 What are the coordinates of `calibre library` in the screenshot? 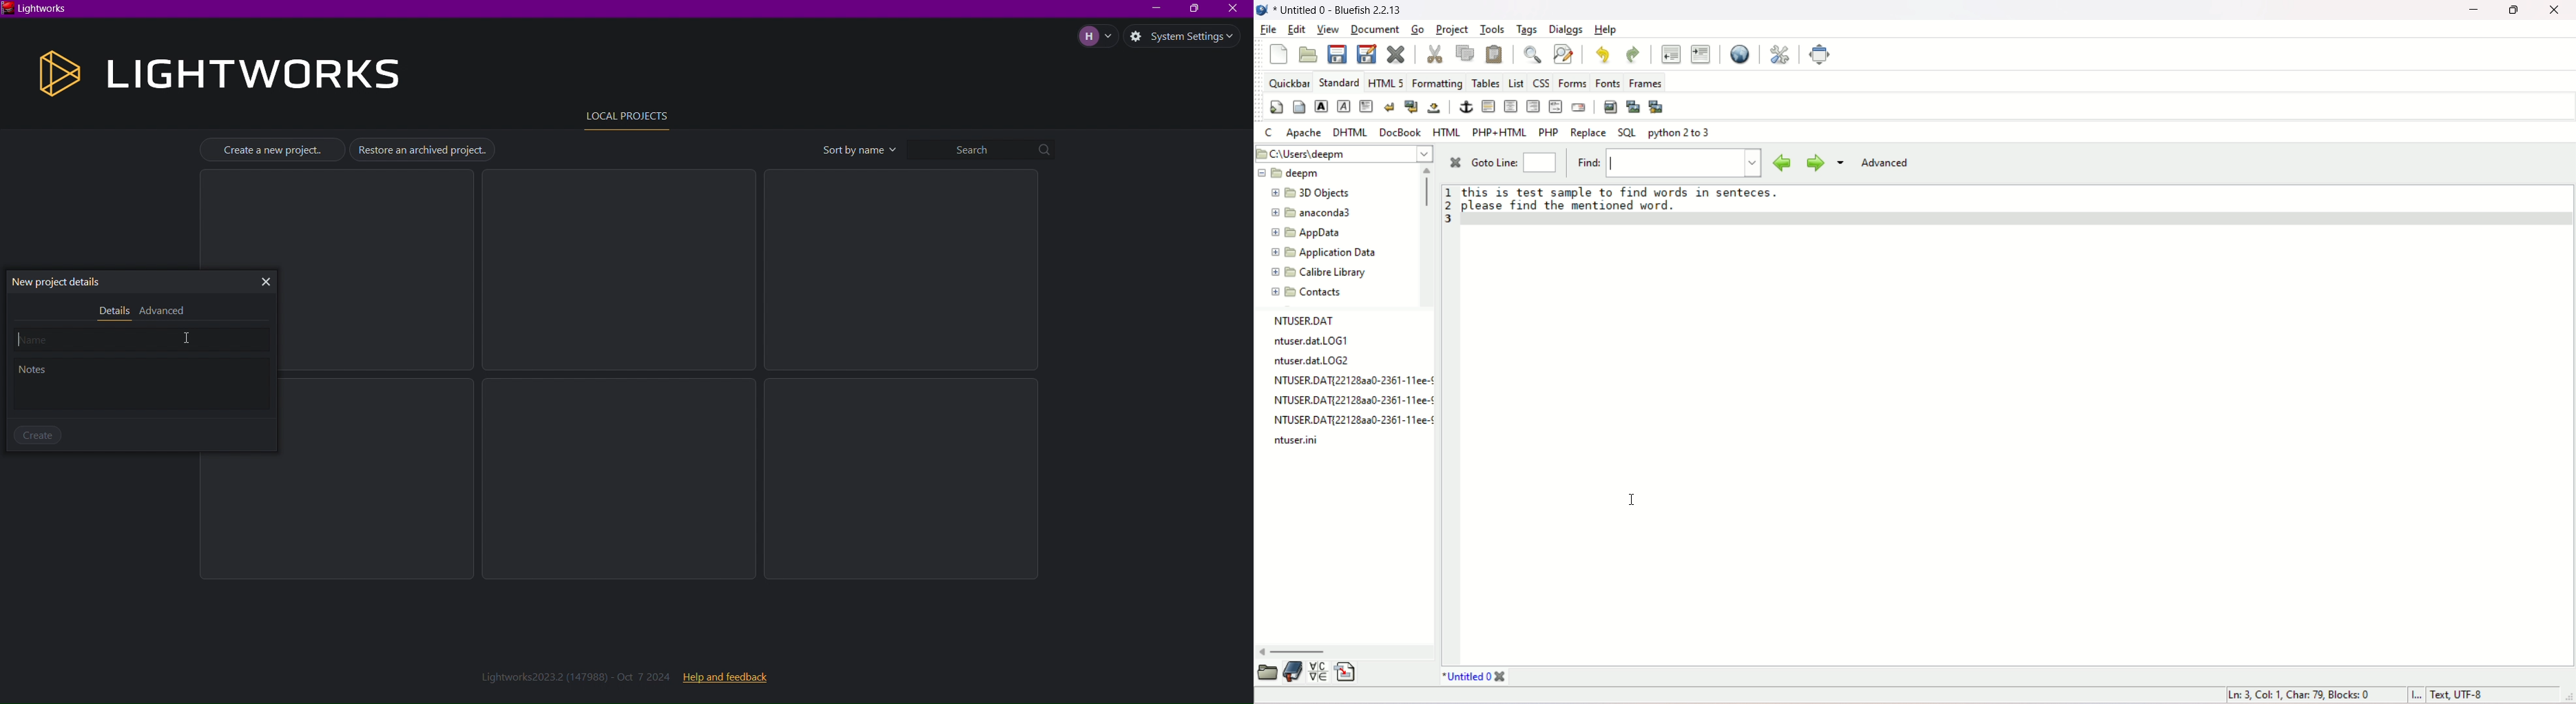 It's located at (1314, 272).